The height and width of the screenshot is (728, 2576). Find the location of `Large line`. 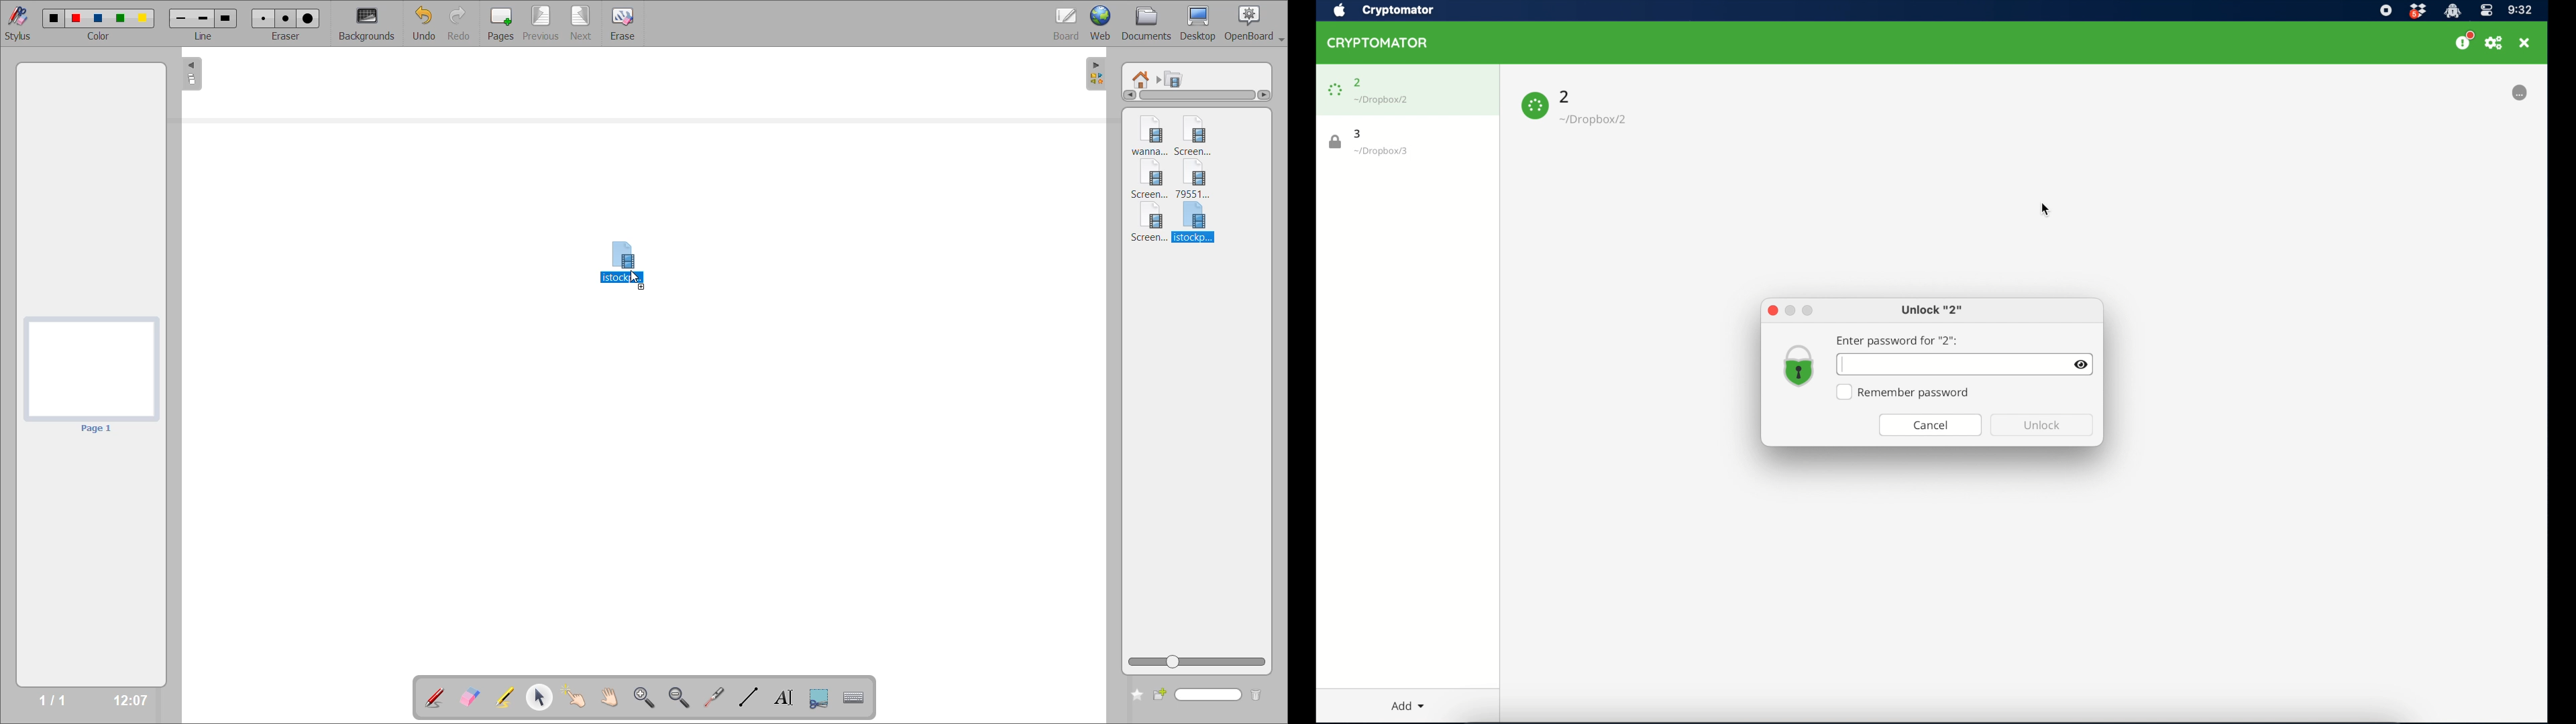

Large line is located at coordinates (228, 17).